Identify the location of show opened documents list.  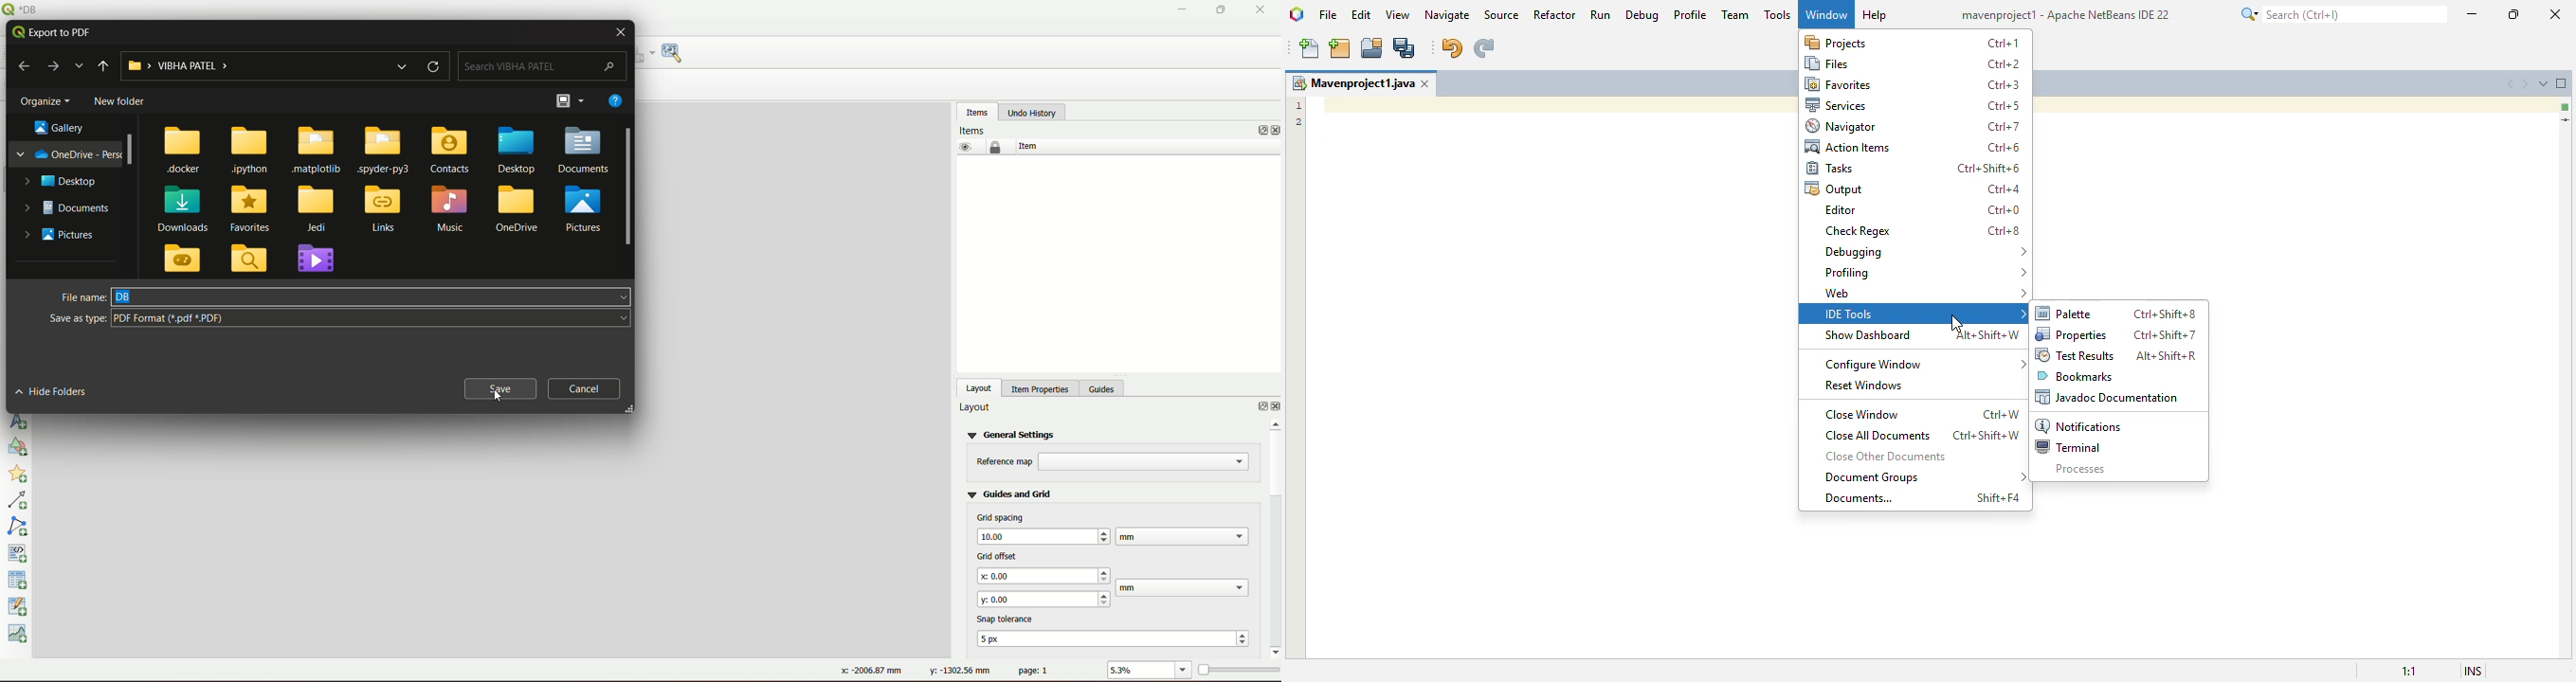
(2546, 82).